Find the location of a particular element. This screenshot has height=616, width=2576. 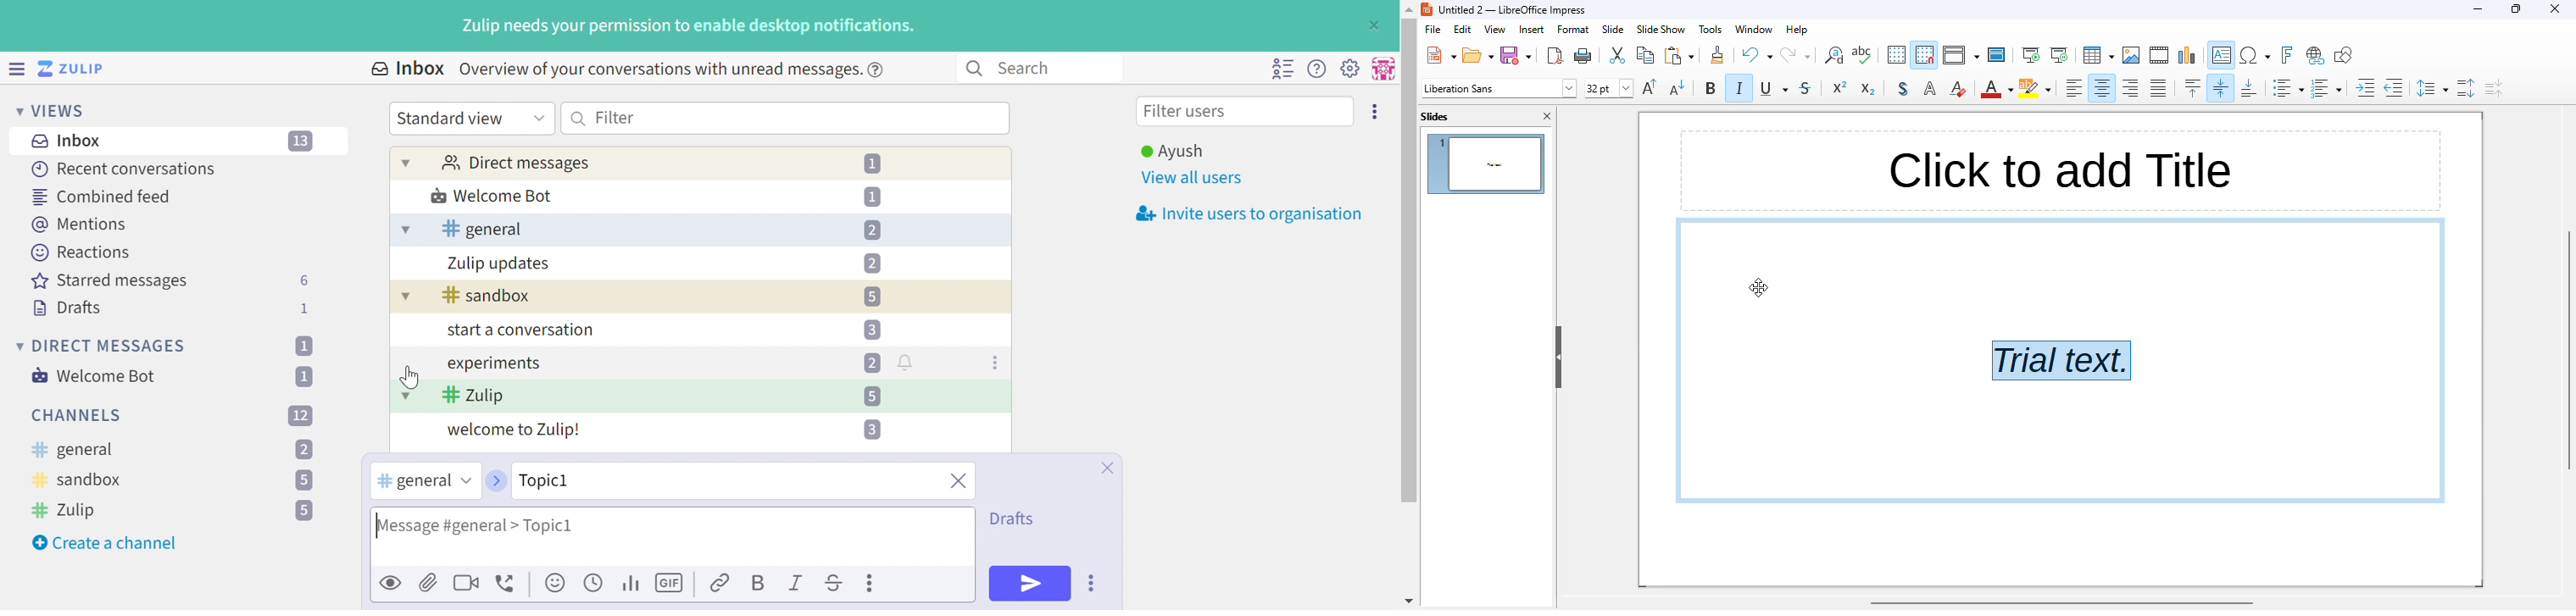

Inbox is located at coordinates (70, 141).